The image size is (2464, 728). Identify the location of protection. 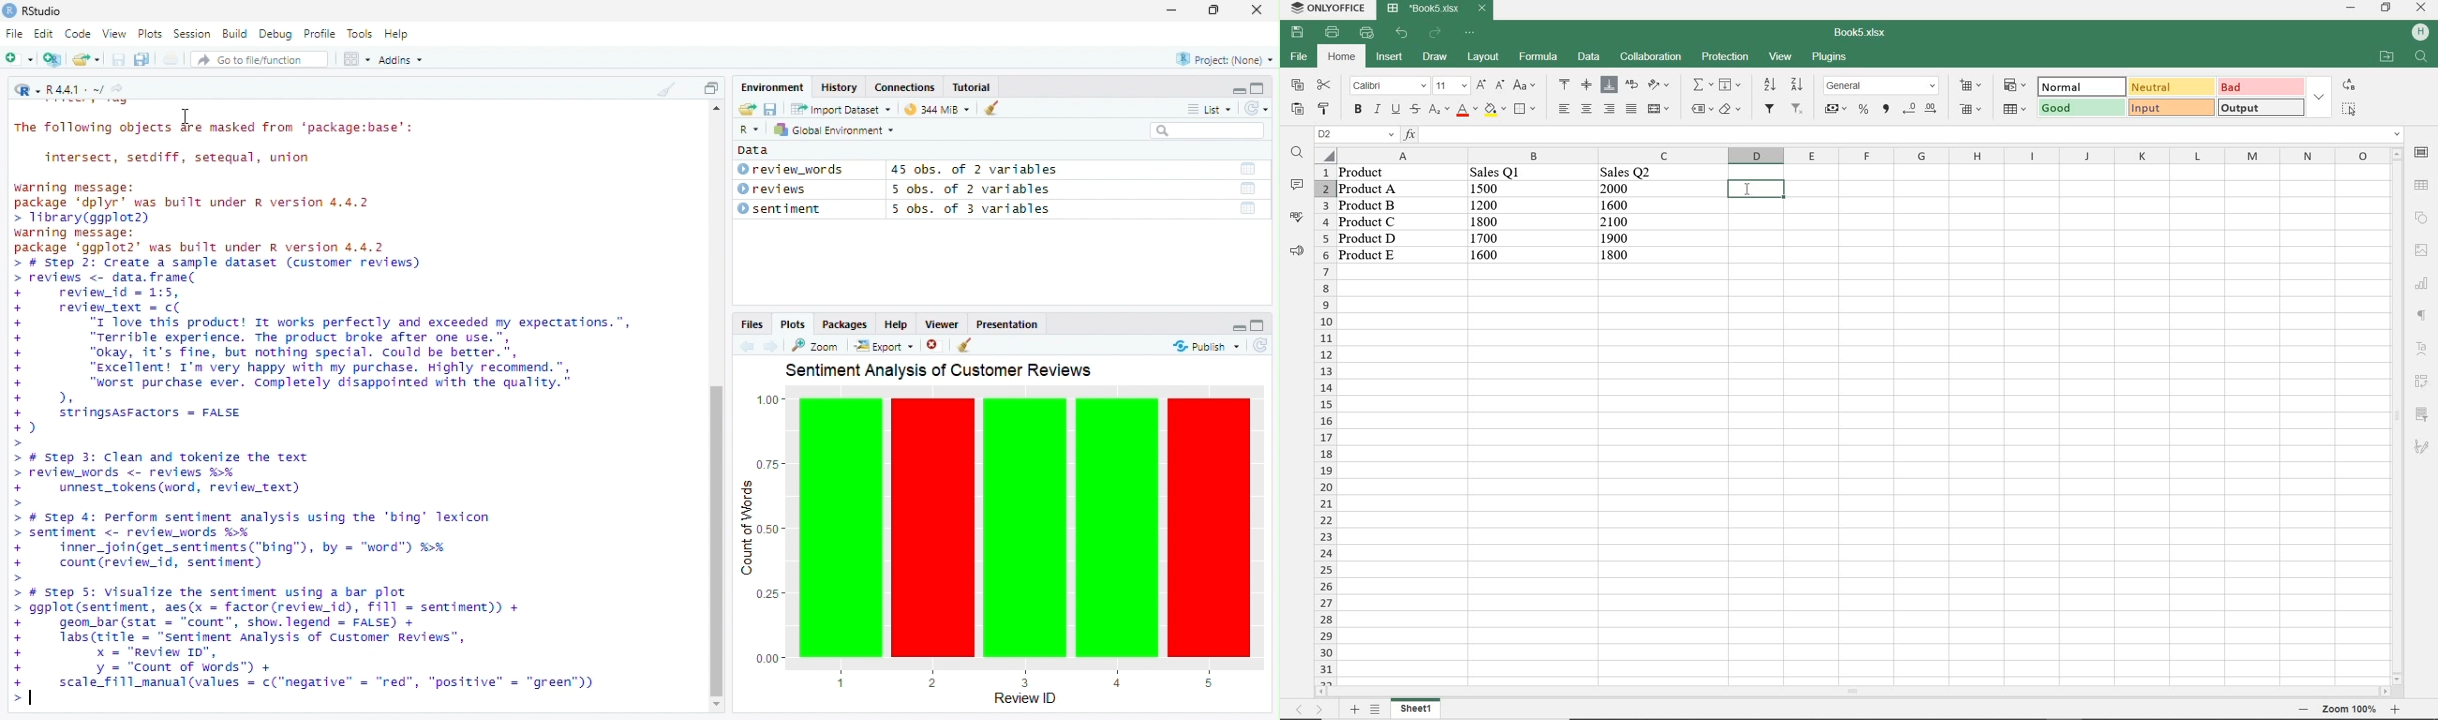
(1727, 57).